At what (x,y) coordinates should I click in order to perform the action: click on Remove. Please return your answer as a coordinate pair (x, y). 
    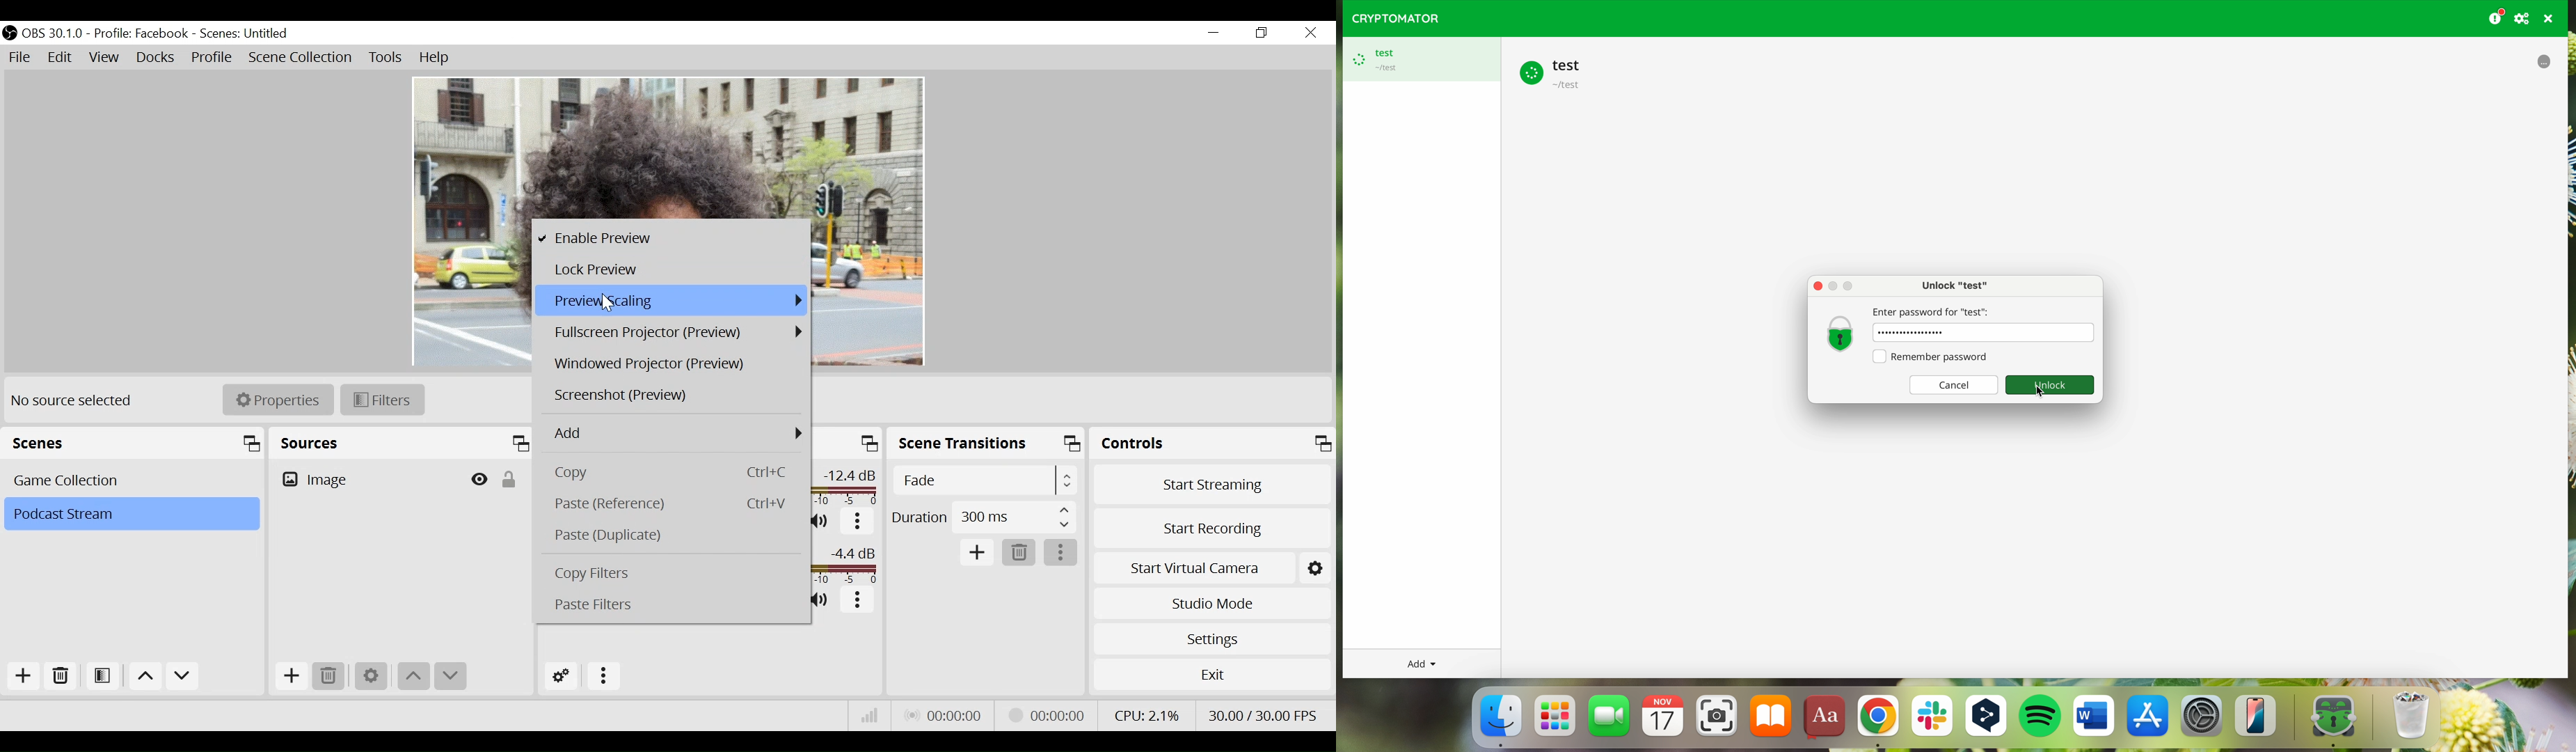
    Looking at the image, I should click on (329, 677).